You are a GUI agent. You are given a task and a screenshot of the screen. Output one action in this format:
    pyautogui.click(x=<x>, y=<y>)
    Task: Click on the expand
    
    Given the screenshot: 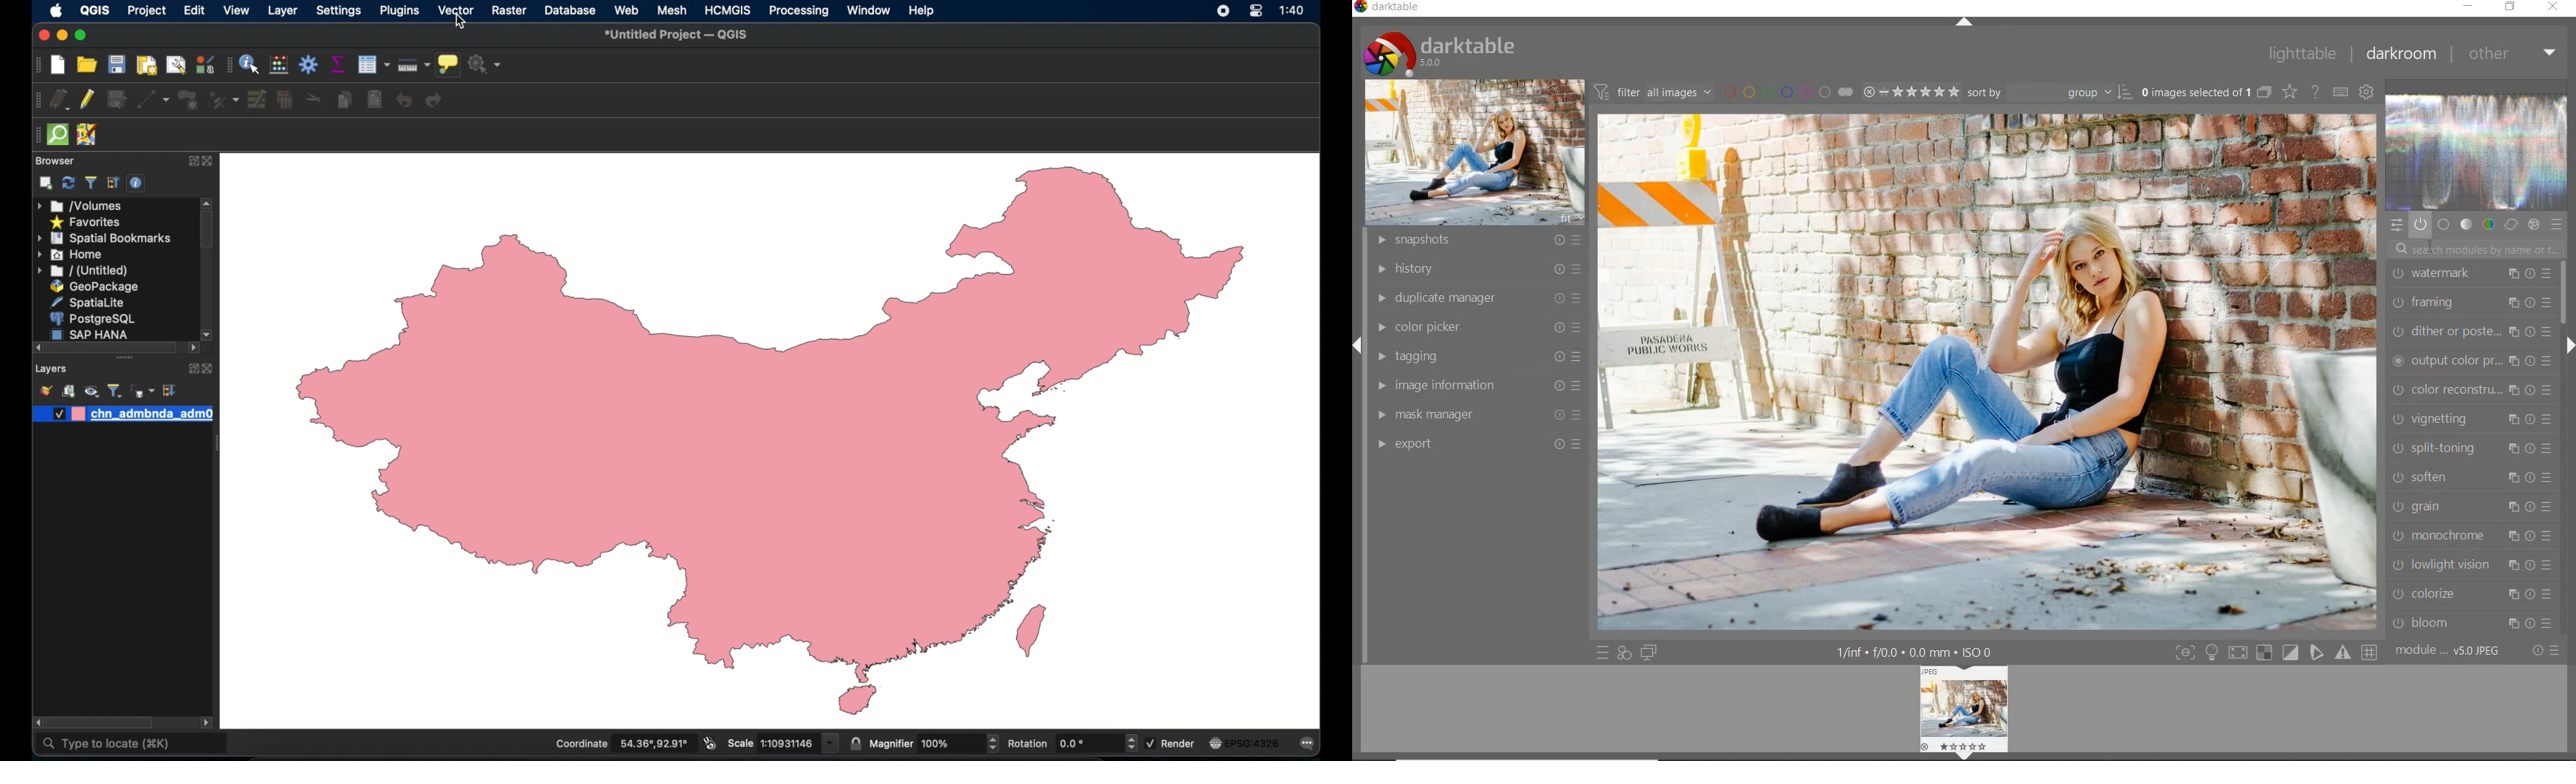 What is the action you would take?
    pyautogui.click(x=191, y=369)
    